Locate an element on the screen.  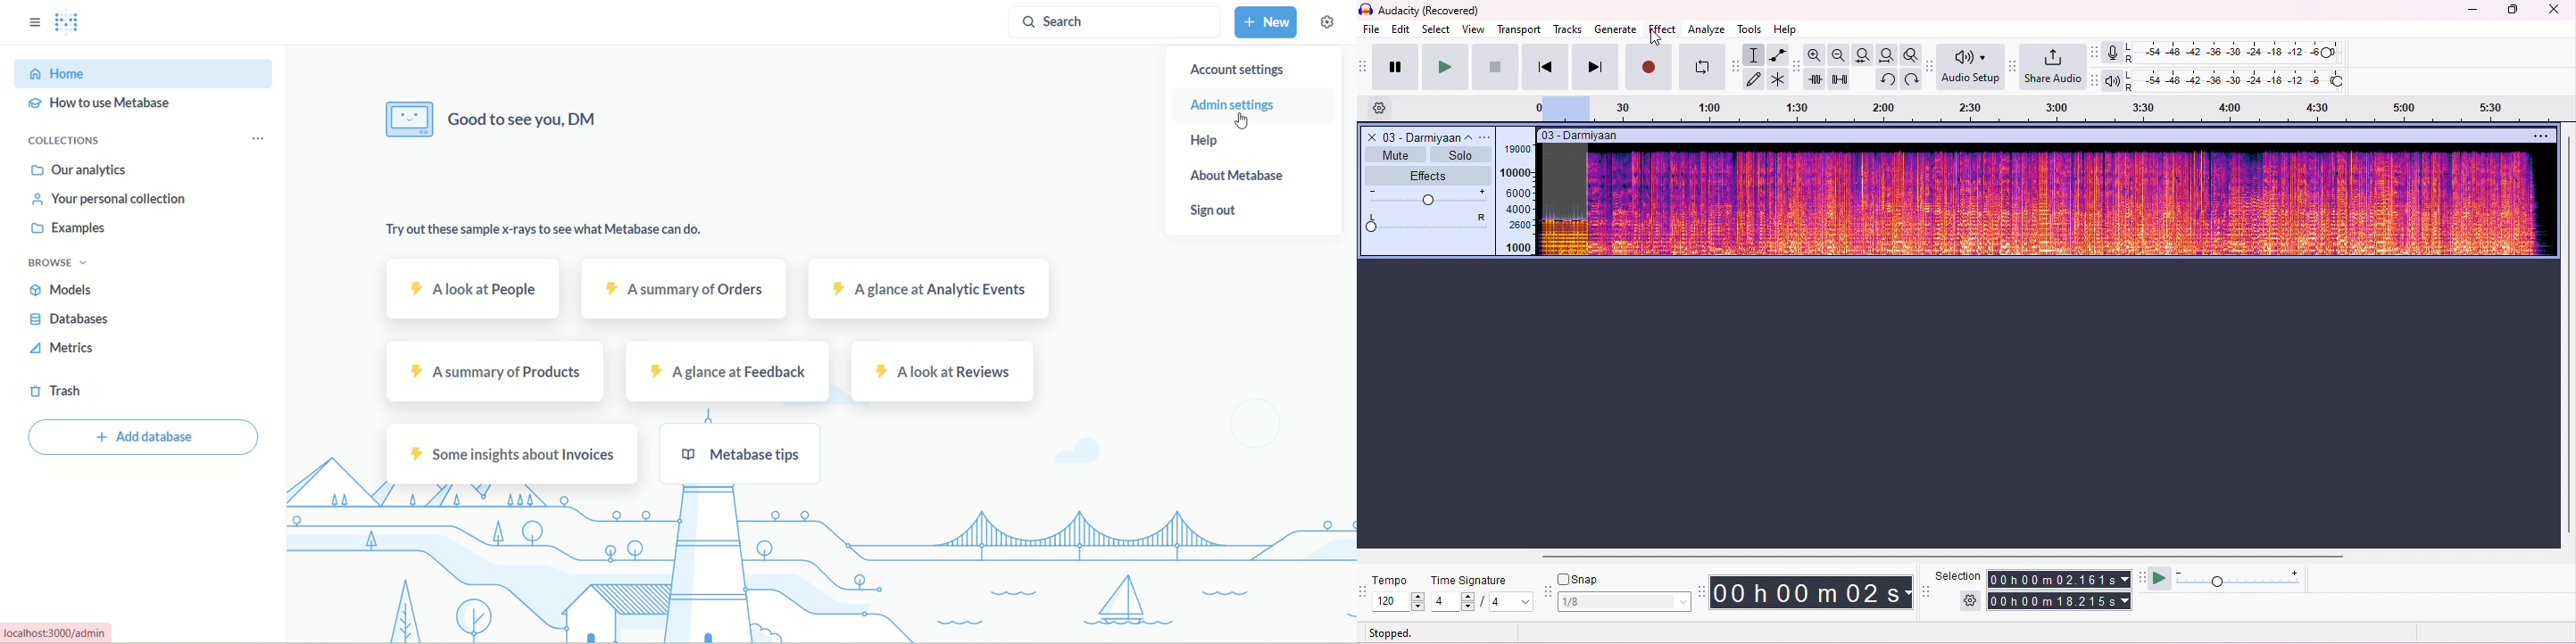
select snap is located at coordinates (1626, 601).